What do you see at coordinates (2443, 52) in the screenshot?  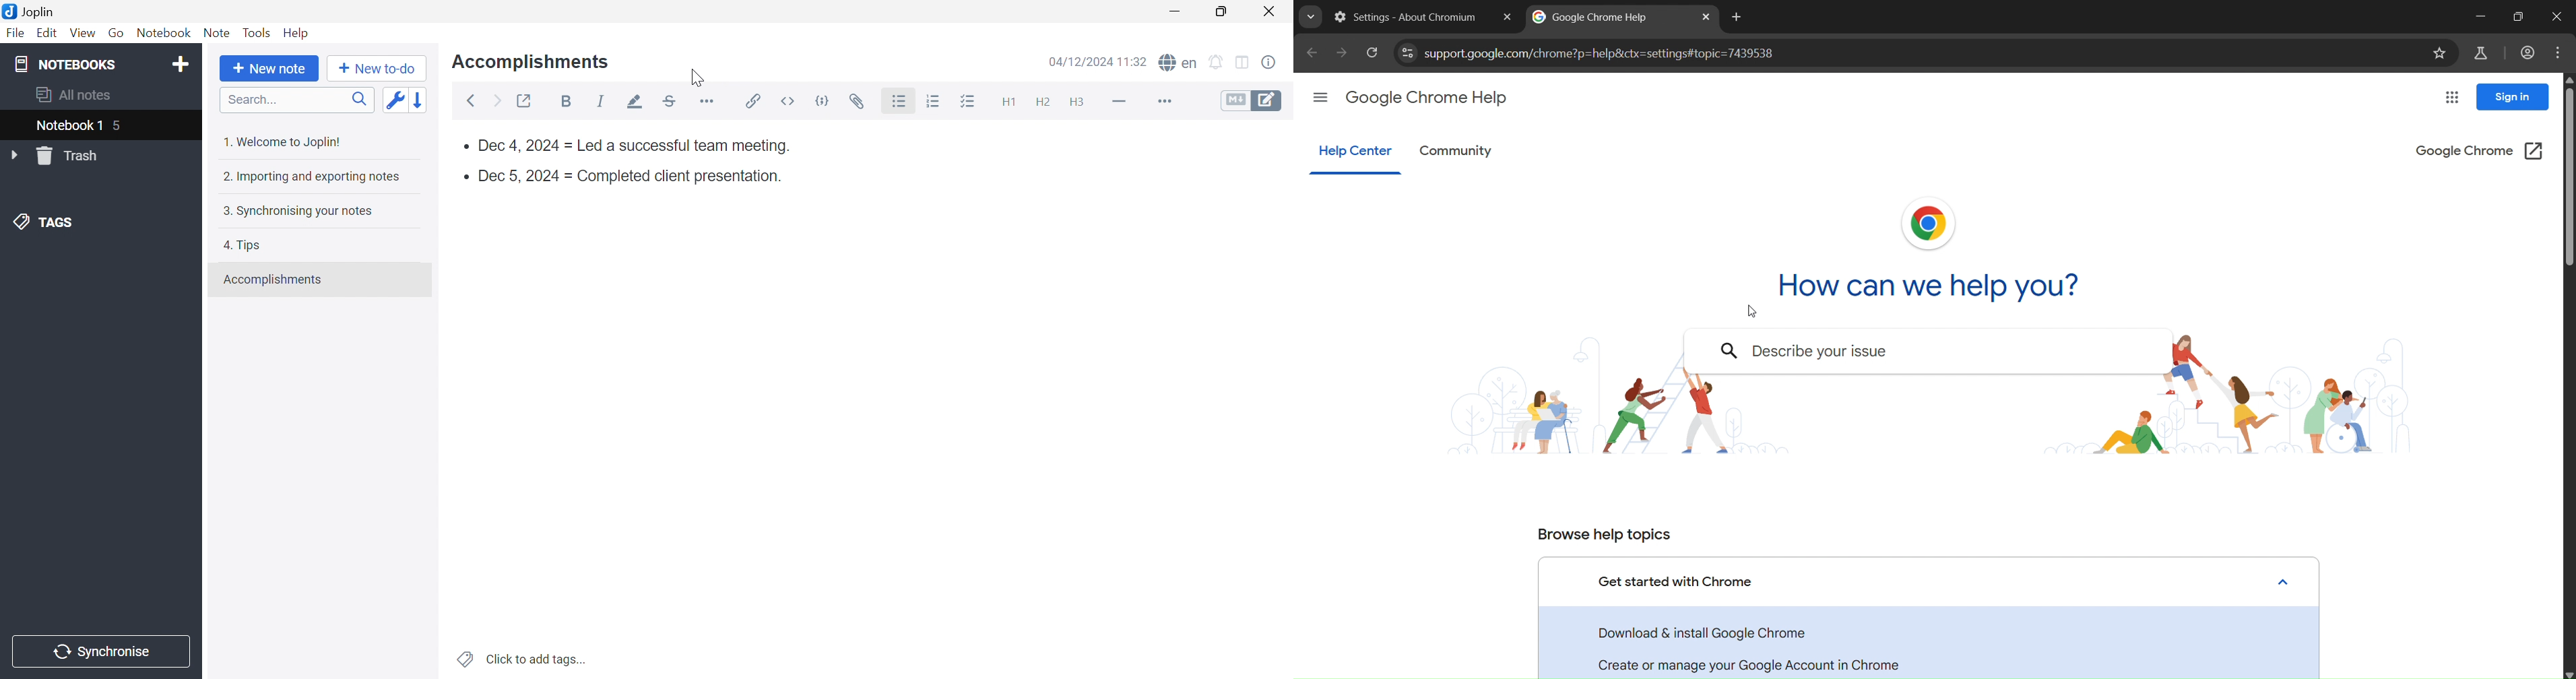 I see `bookmark page` at bounding box center [2443, 52].